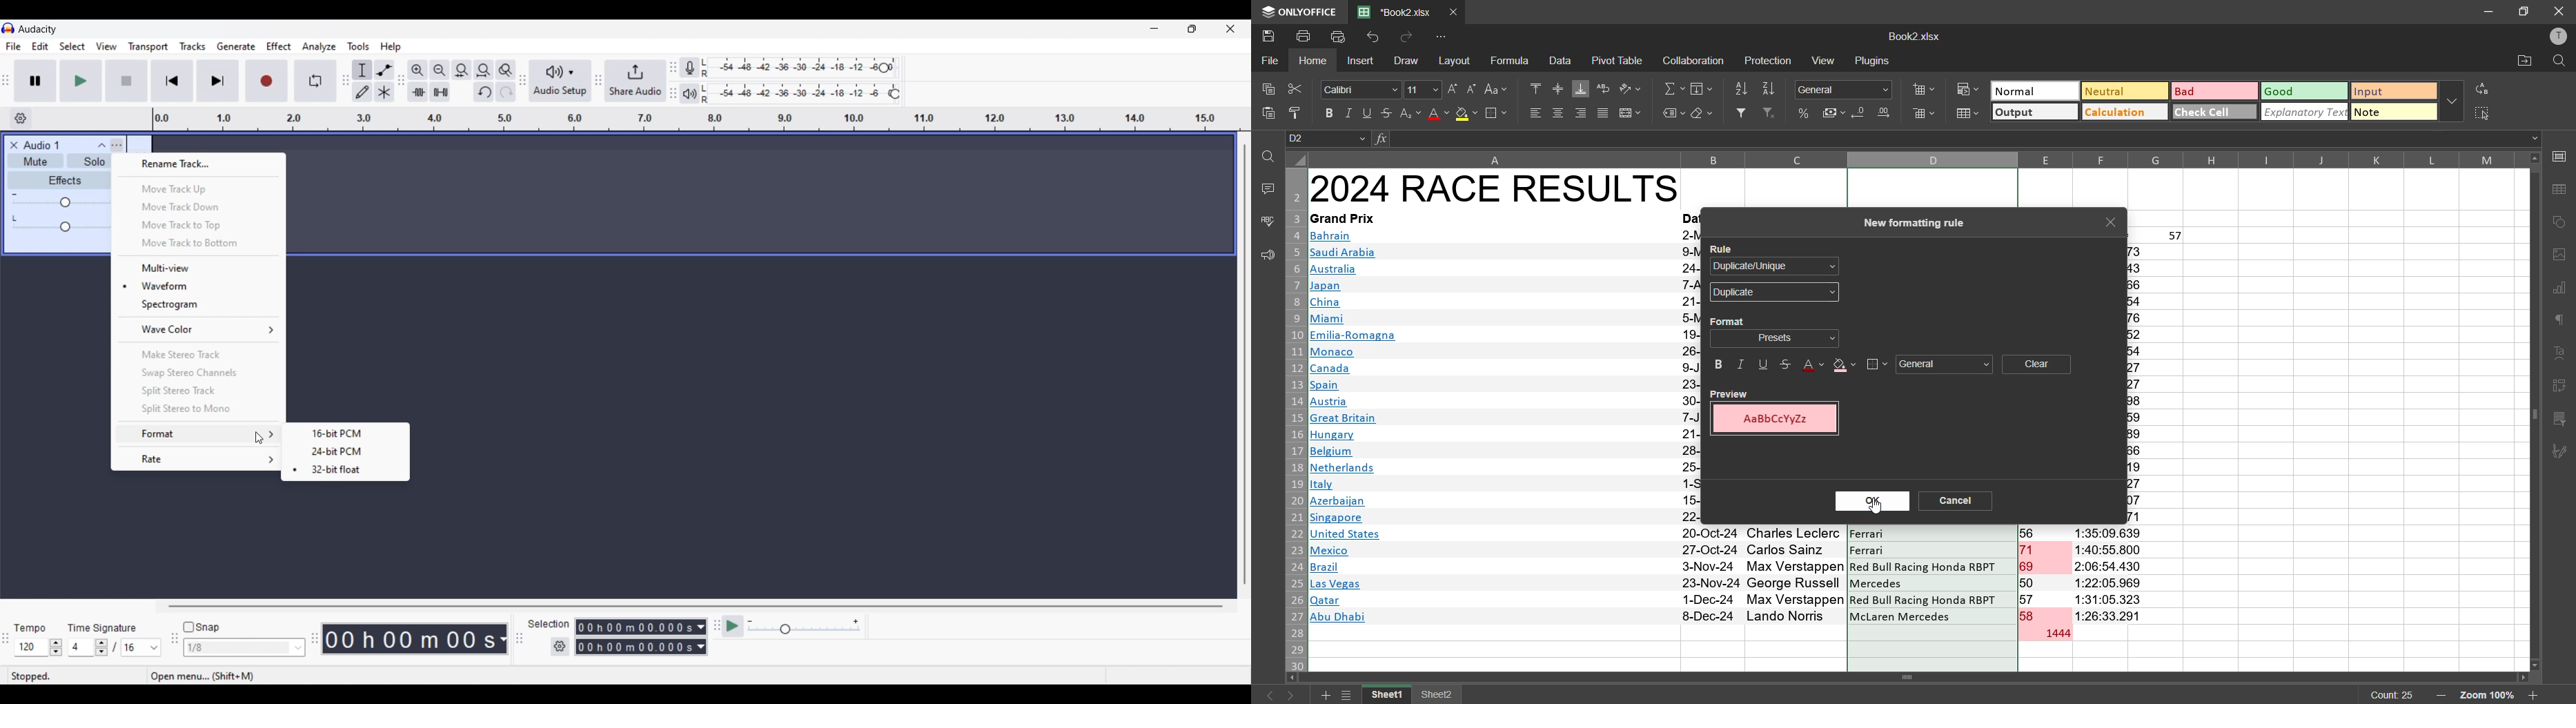 This screenshot has height=728, width=2576. What do you see at coordinates (1770, 89) in the screenshot?
I see `sort descending` at bounding box center [1770, 89].